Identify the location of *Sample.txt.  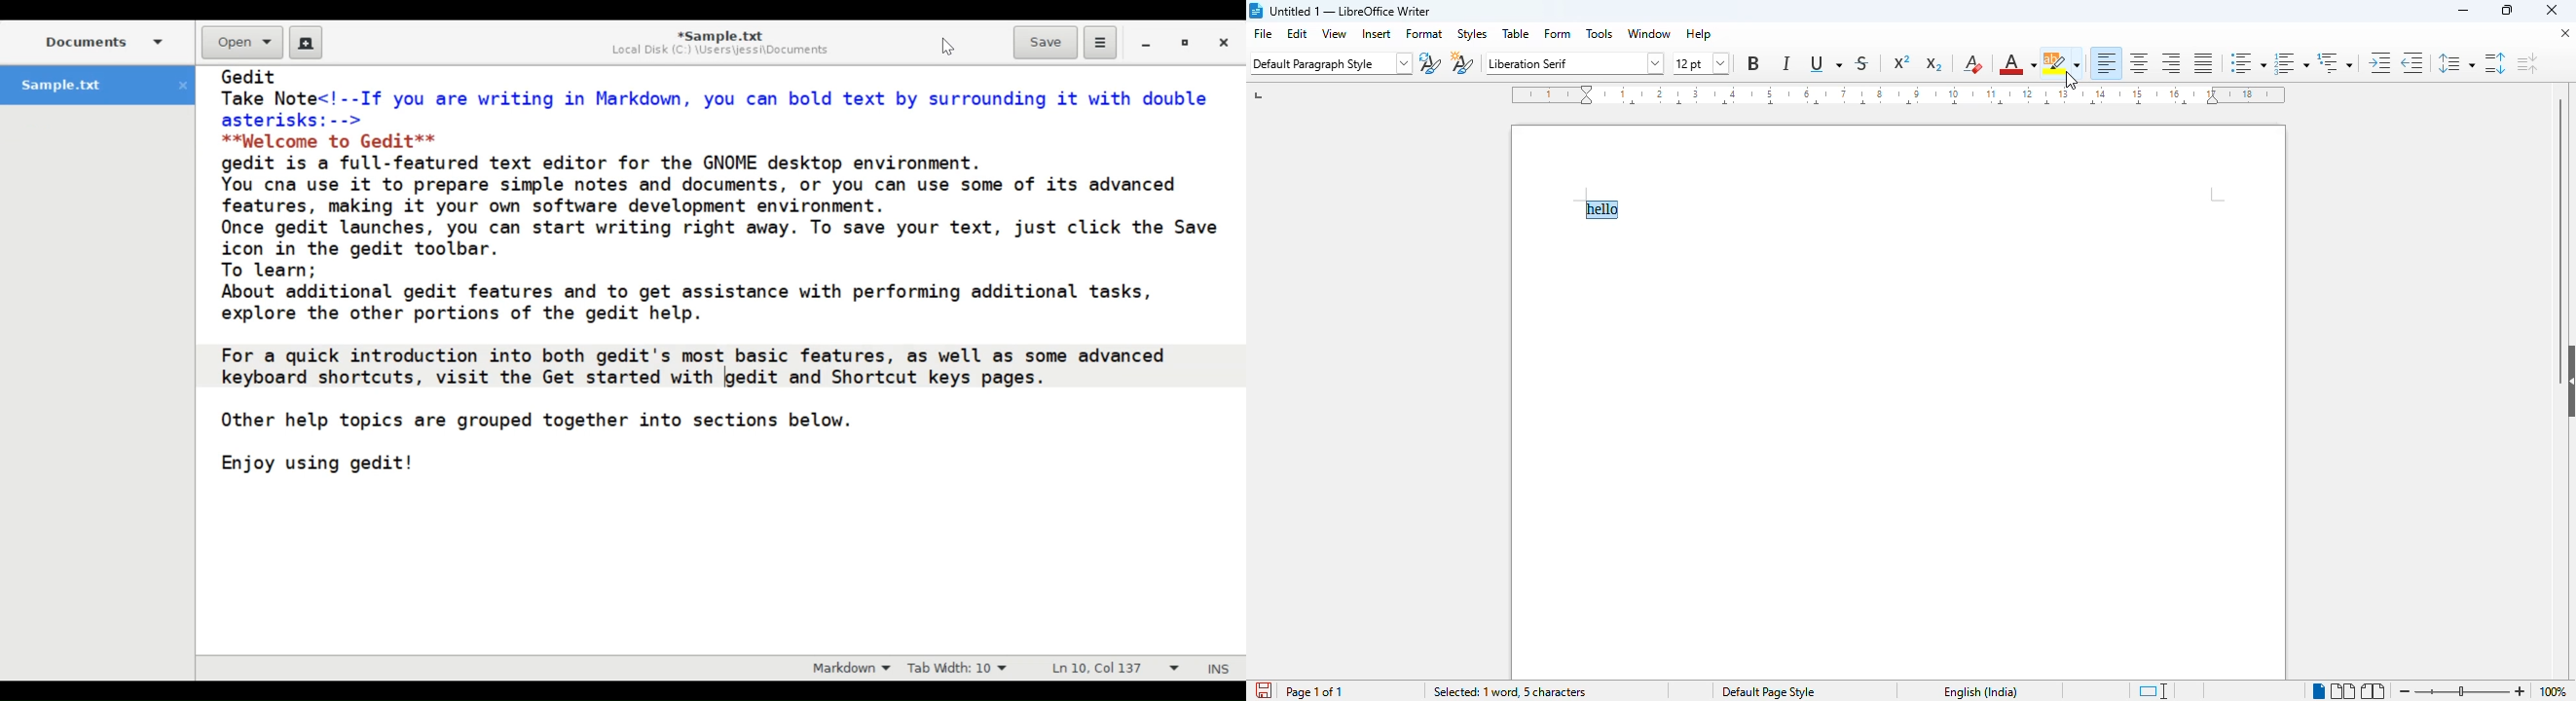
(720, 33).